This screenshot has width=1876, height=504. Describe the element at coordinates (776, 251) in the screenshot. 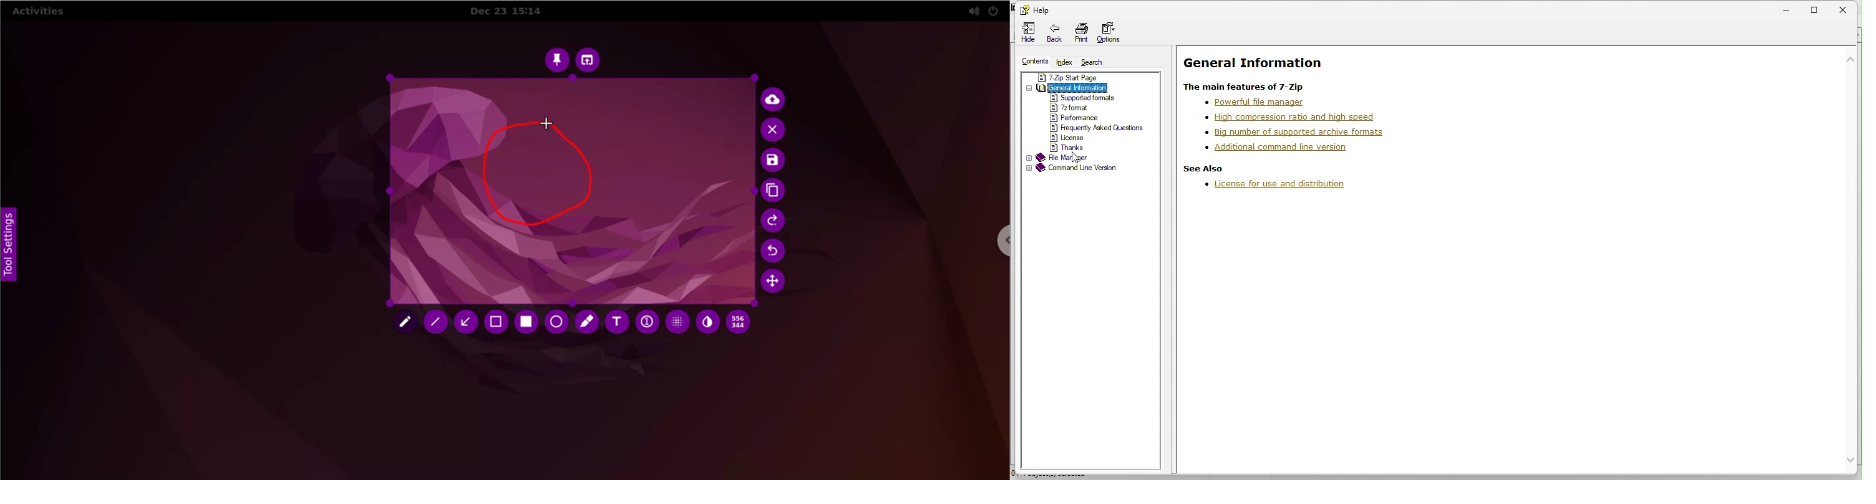

I see `undo` at that location.